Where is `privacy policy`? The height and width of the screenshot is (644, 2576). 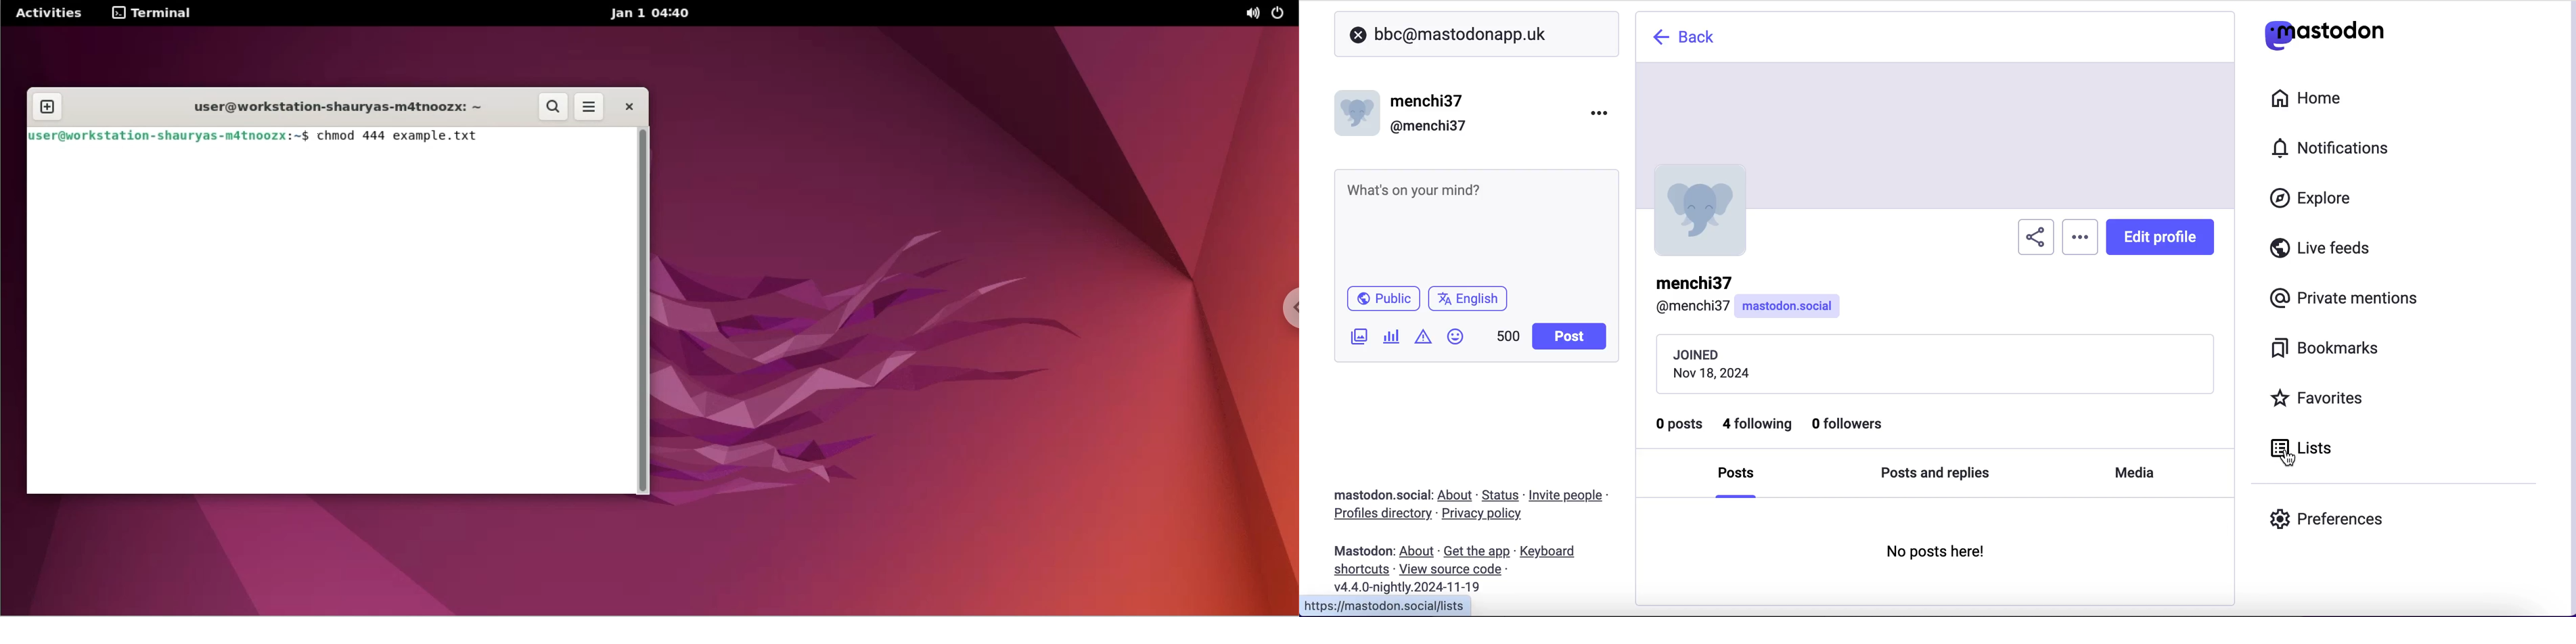
privacy policy is located at coordinates (1491, 515).